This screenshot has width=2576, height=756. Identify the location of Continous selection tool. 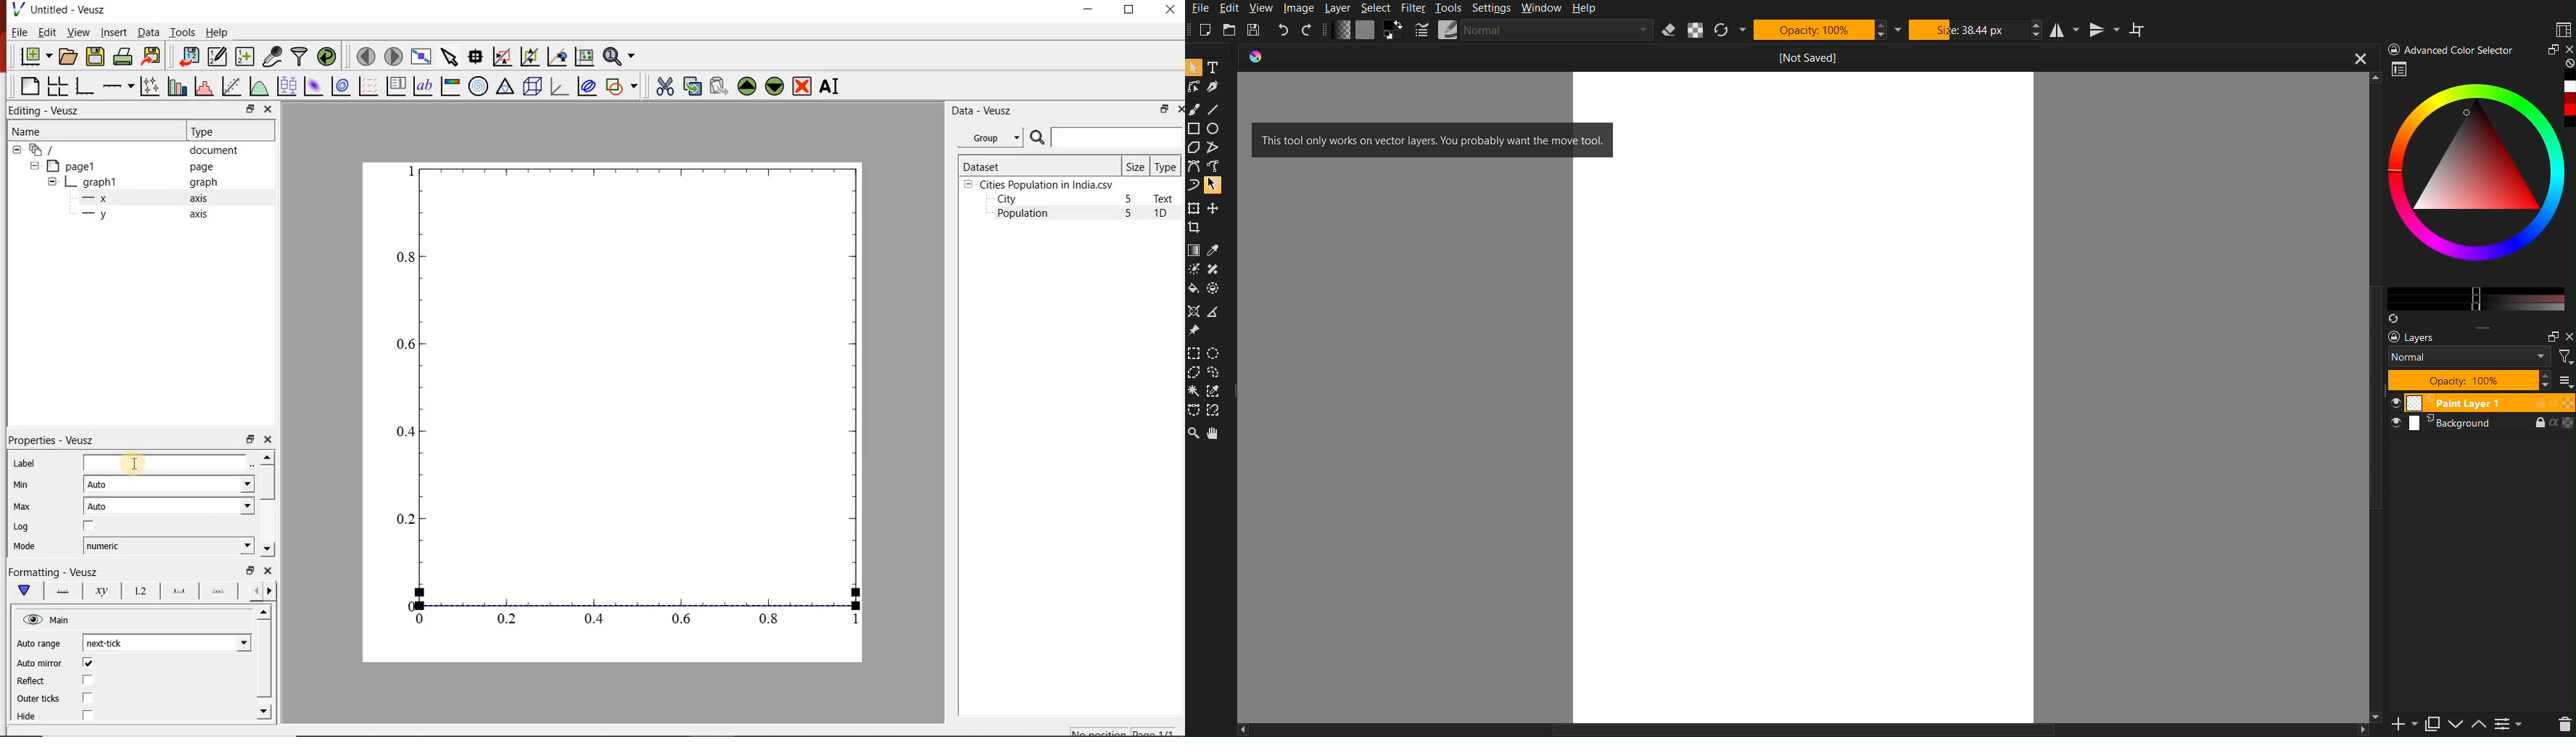
(1194, 391).